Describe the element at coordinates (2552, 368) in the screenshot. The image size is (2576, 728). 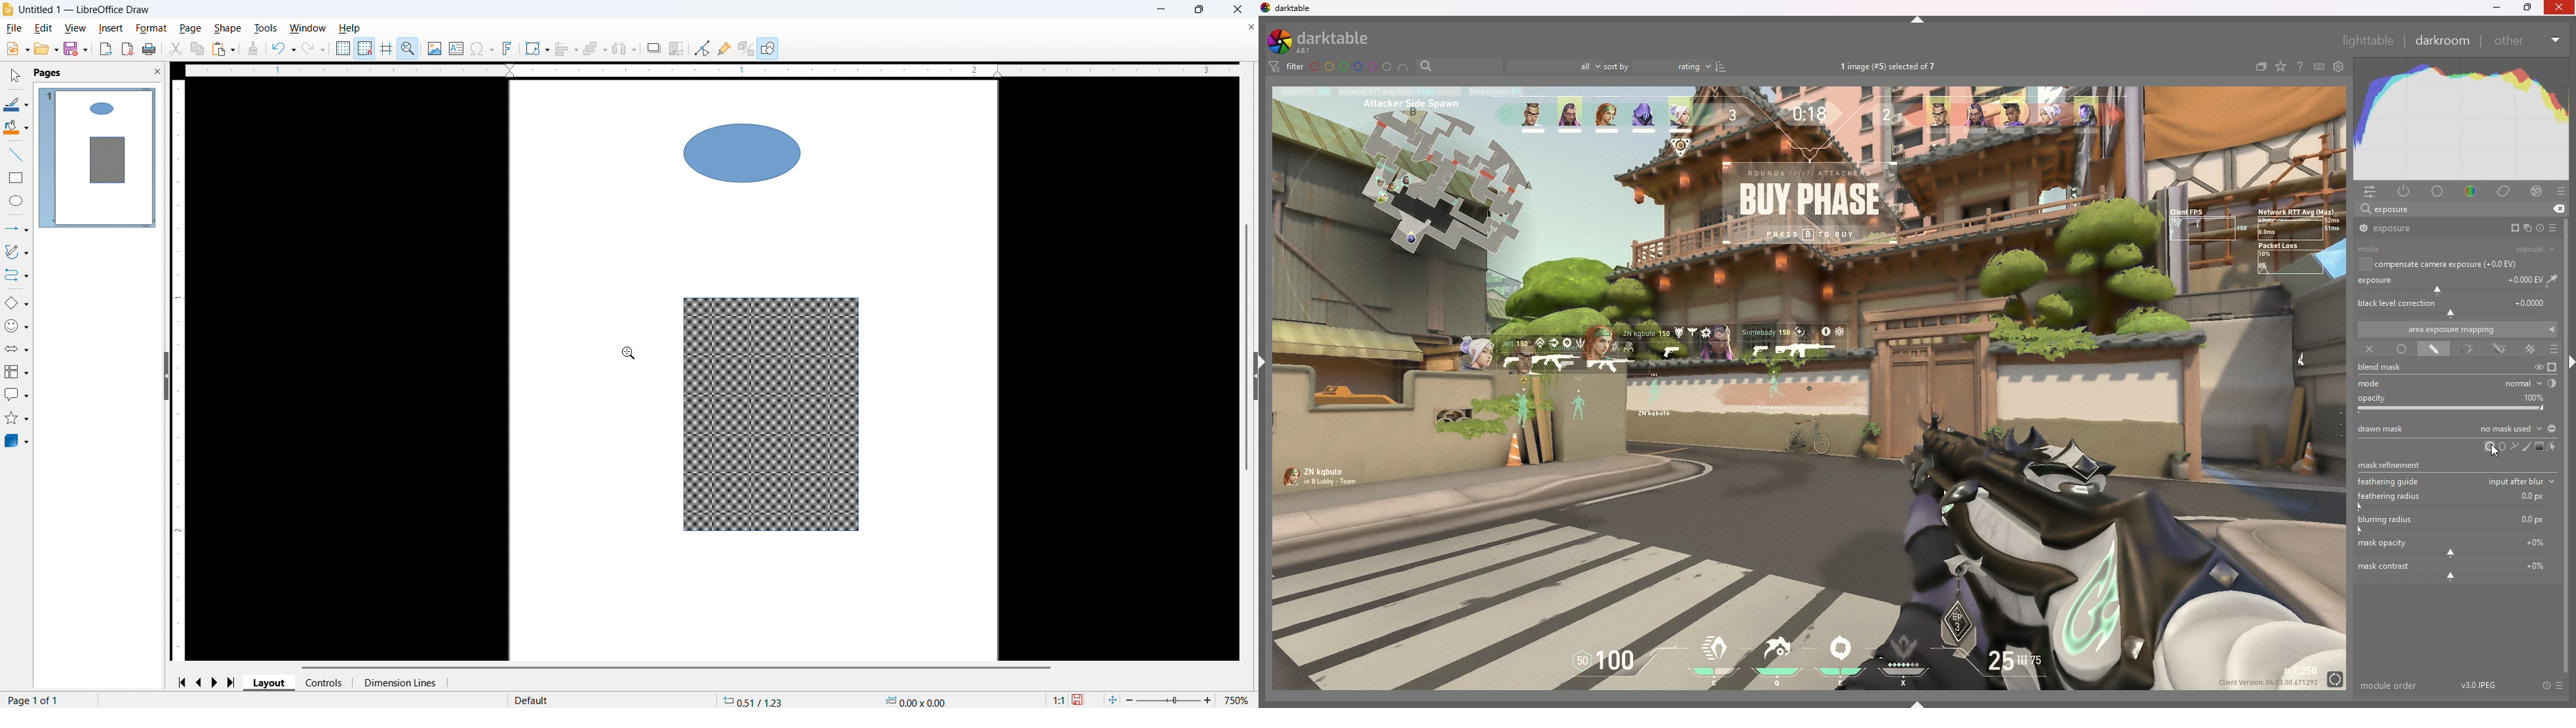
I see `display mask` at that location.